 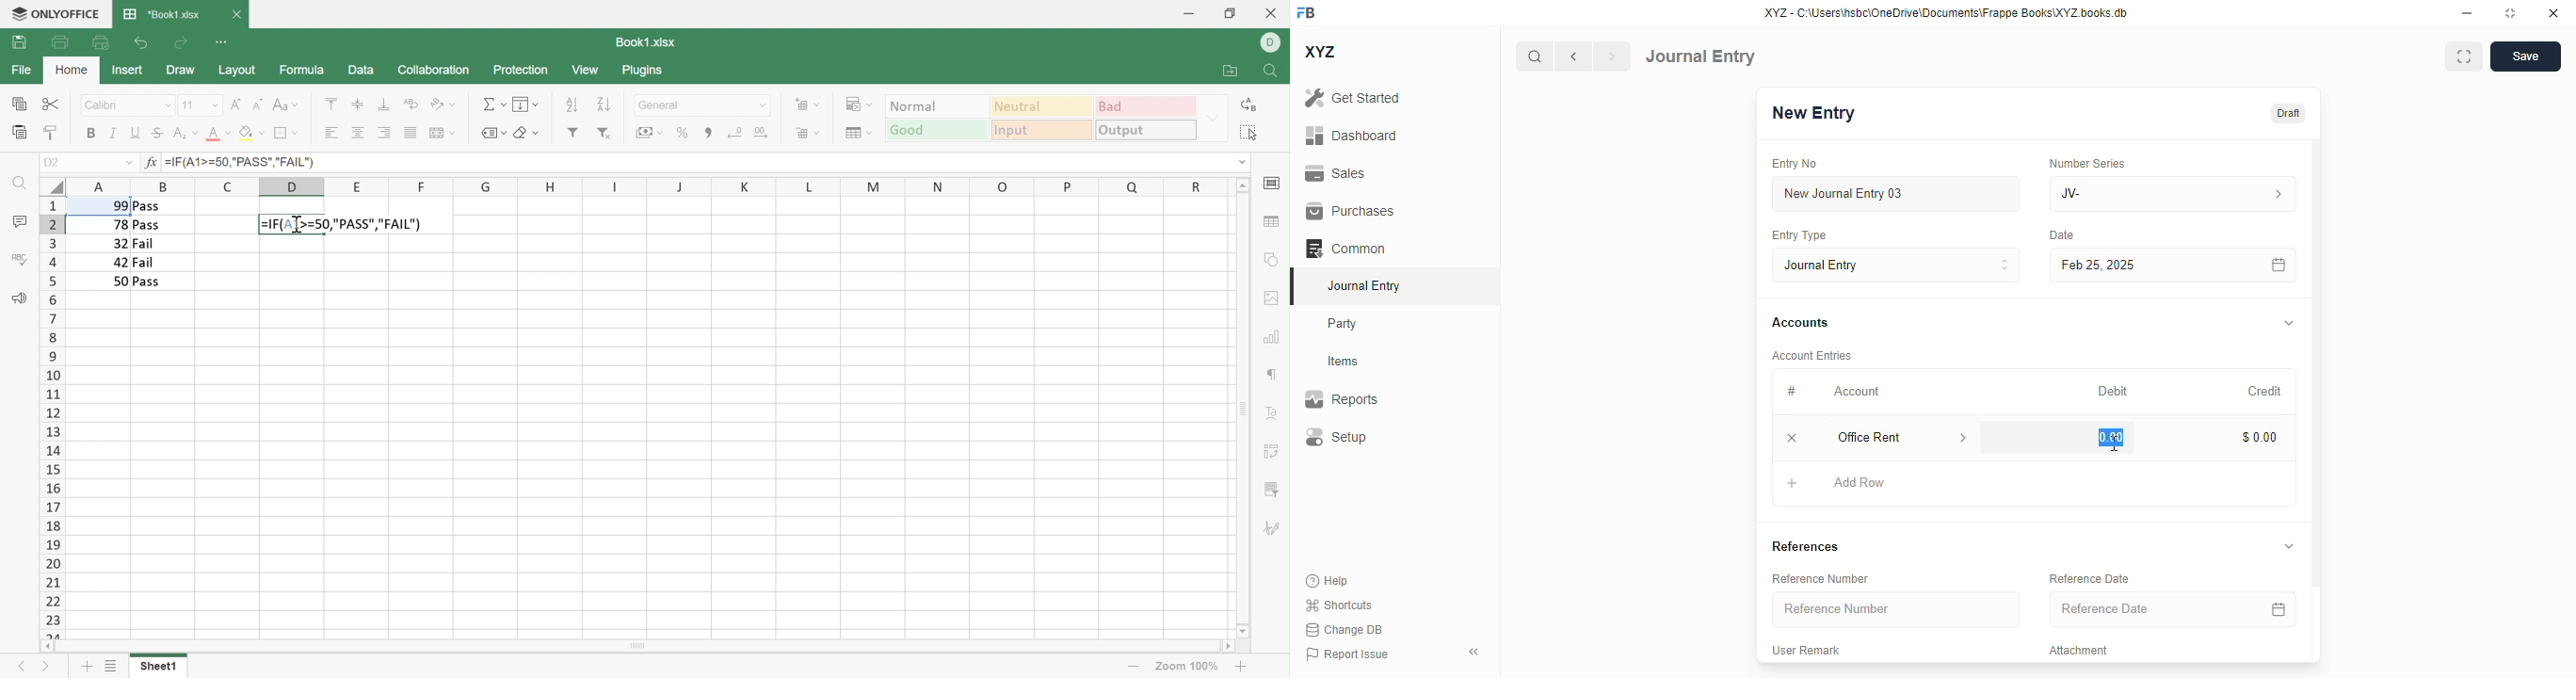 What do you see at coordinates (1895, 608) in the screenshot?
I see `reference number` at bounding box center [1895, 608].